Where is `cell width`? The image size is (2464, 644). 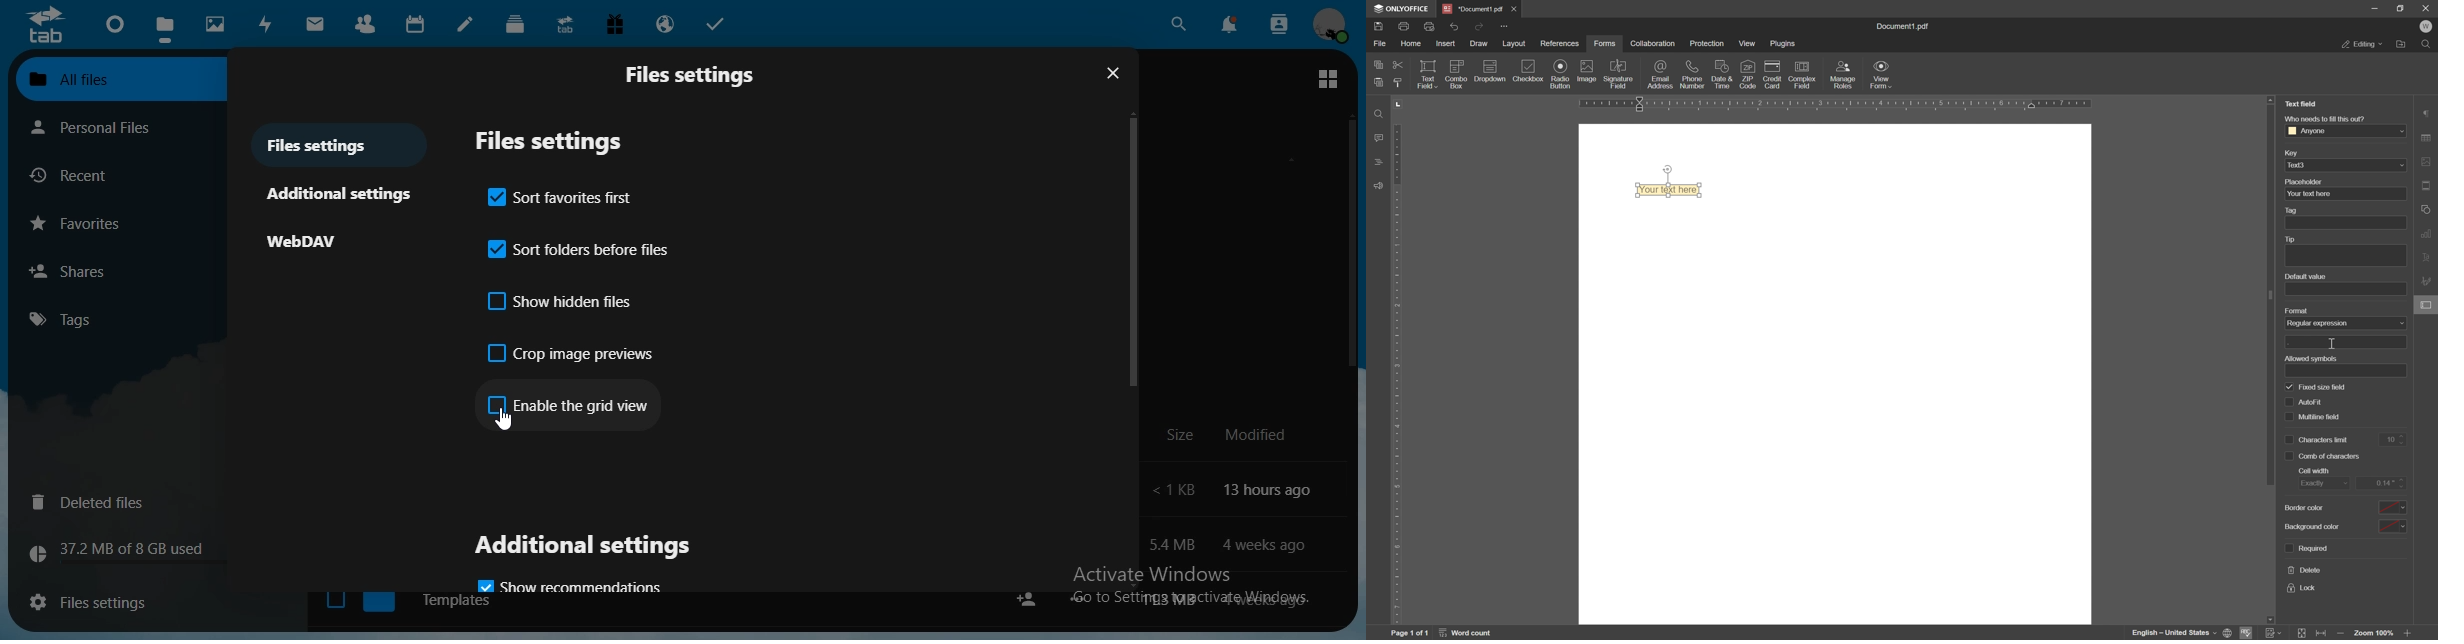 cell width is located at coordinates (2316, 471).